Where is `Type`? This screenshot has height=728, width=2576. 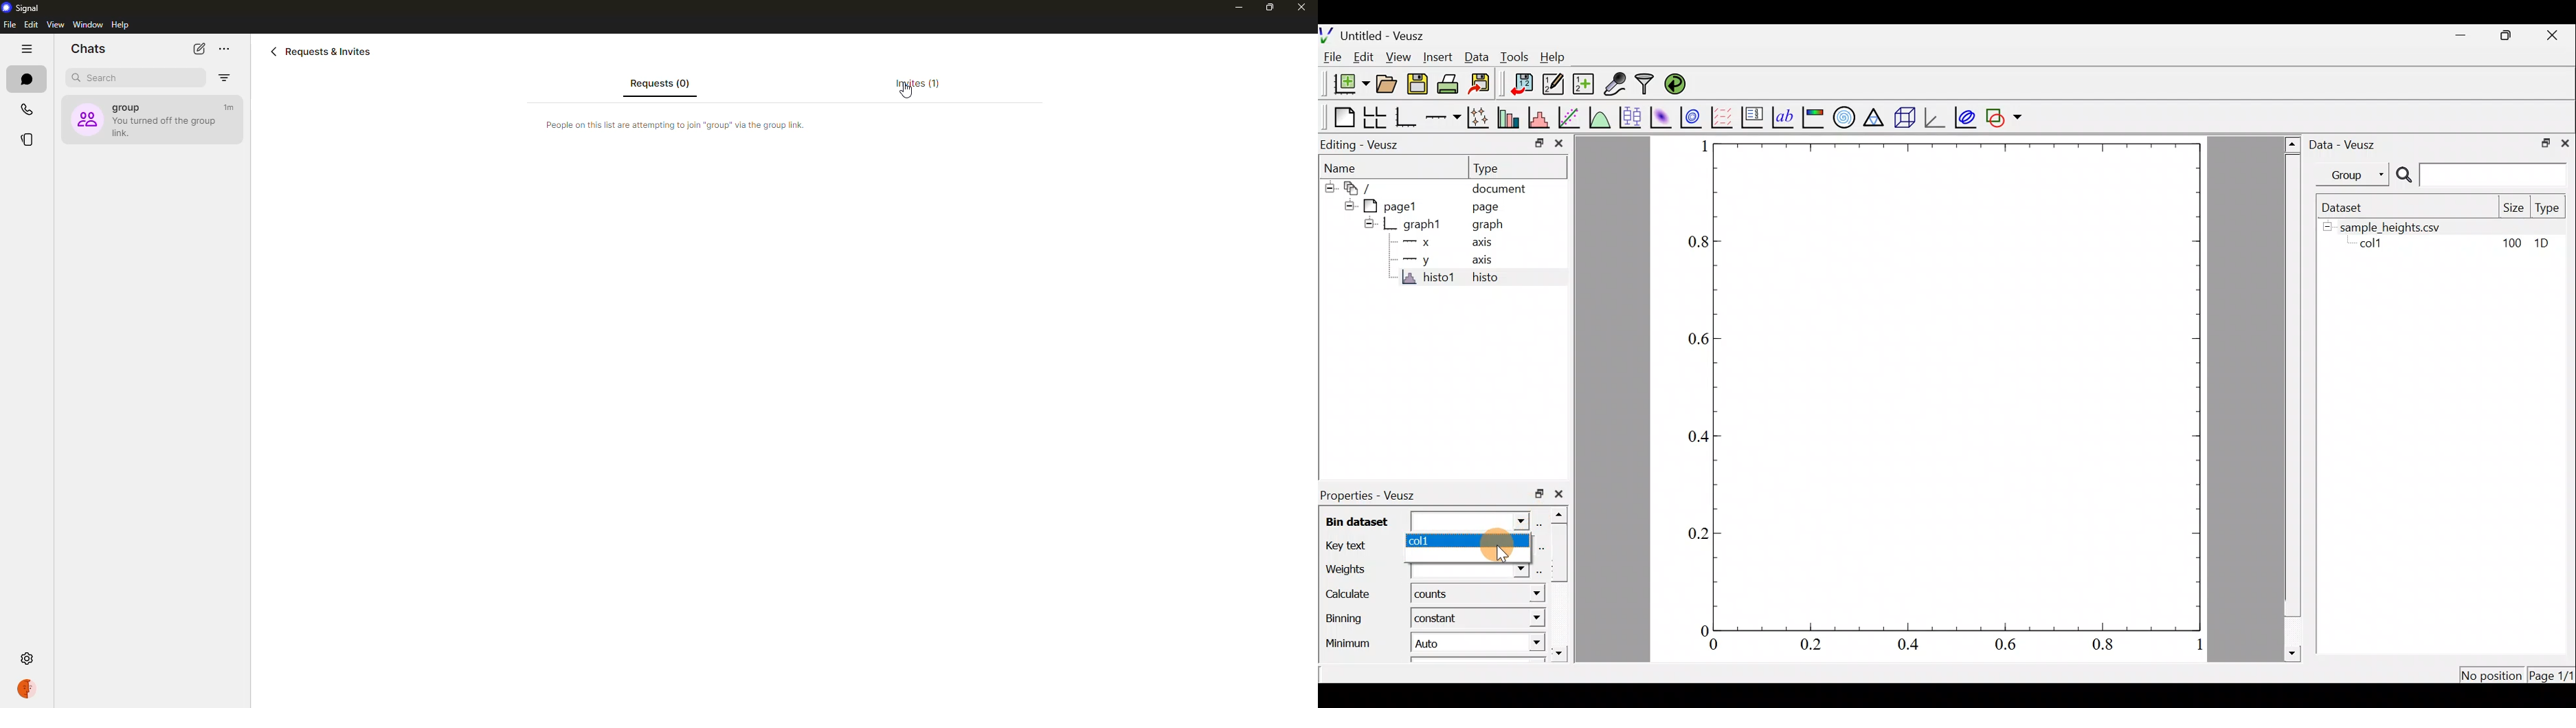 Type is located at coordinates (2550, 207).